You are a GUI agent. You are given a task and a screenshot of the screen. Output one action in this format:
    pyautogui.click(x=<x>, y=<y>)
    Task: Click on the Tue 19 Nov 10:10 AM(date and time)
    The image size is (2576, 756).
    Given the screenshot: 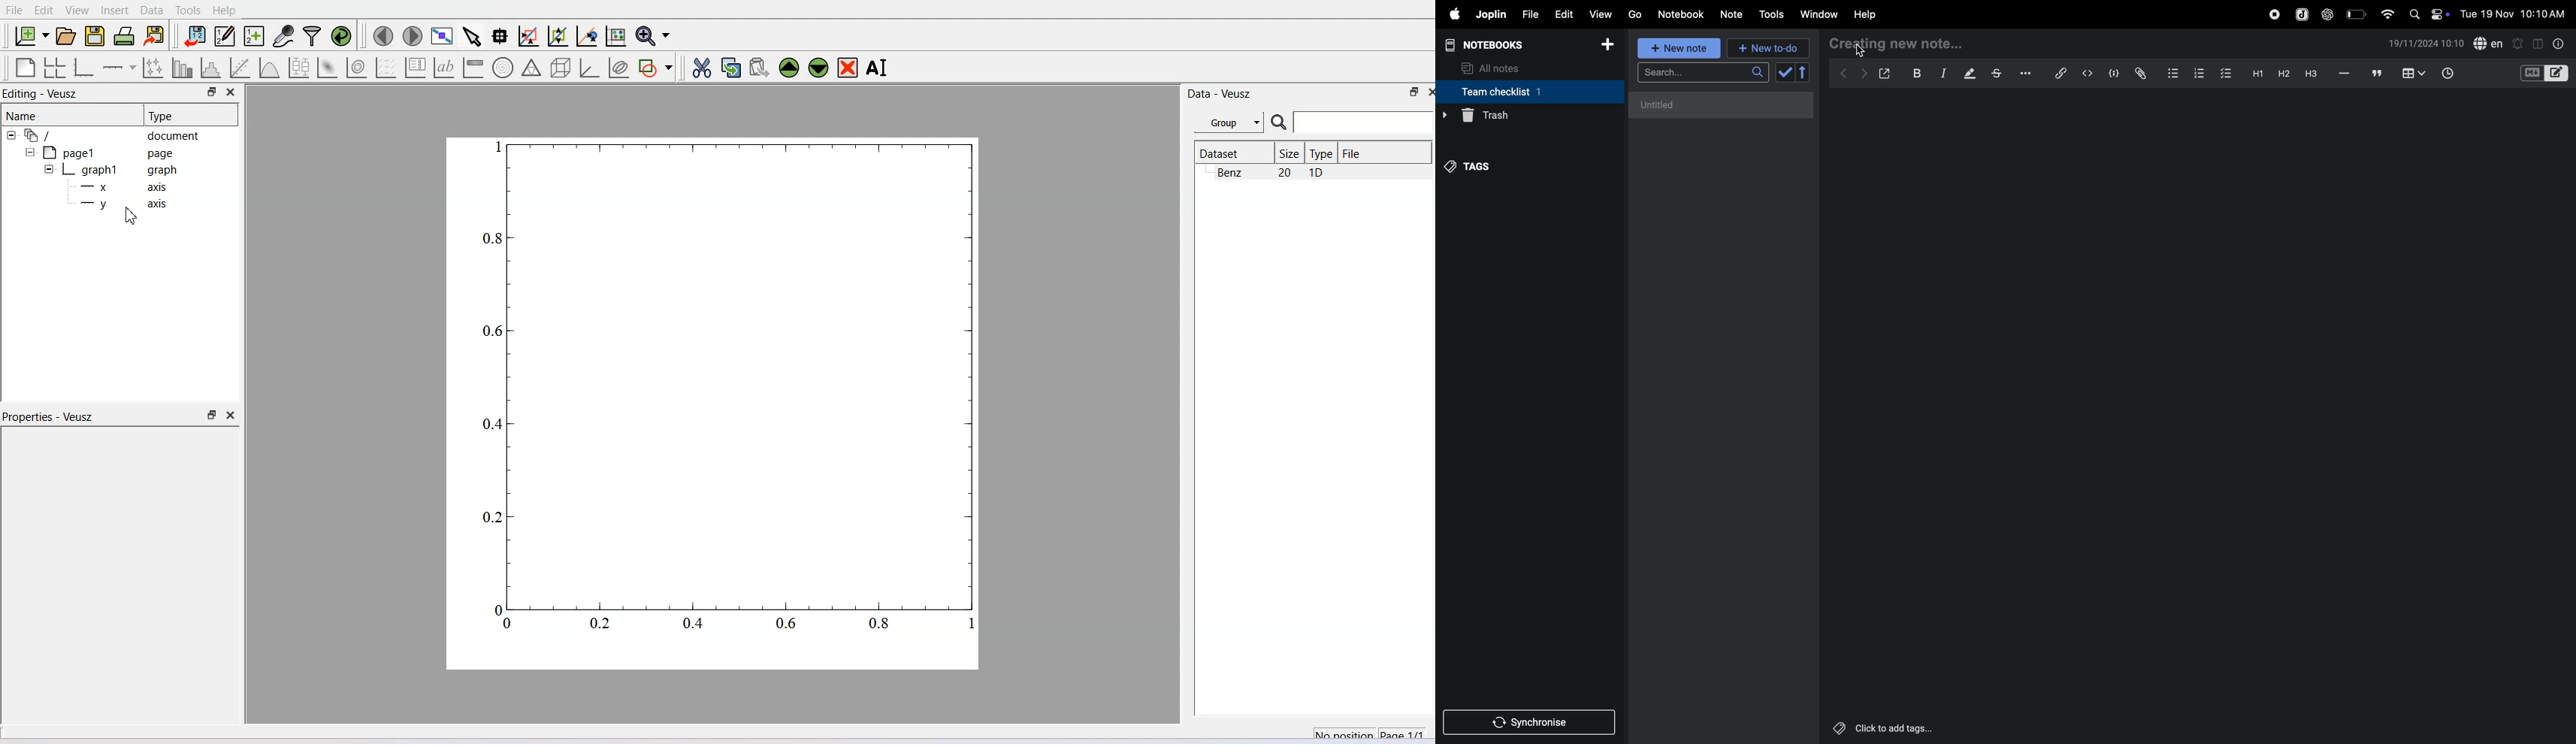 What is the action you would take?
    pyautogui.click(x=2513, y=14)
    